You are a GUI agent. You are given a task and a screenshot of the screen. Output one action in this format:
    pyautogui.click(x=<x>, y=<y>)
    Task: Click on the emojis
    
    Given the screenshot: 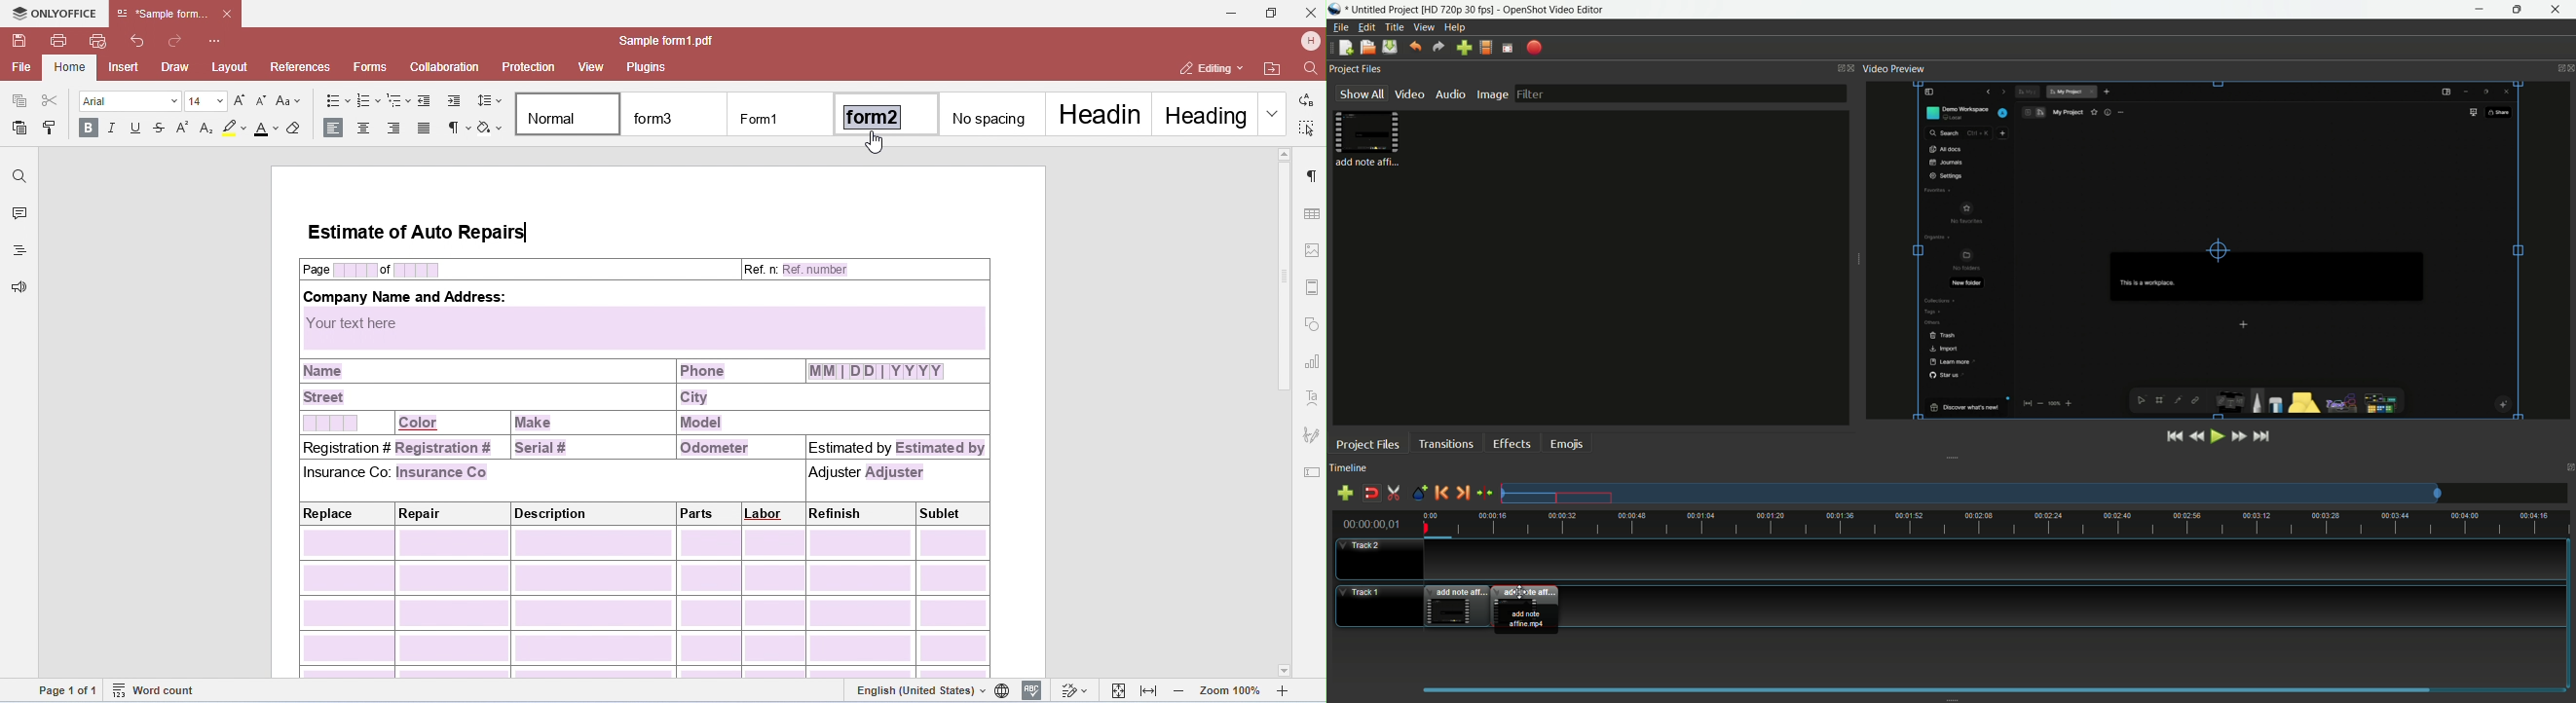 What is the action you would take?
    pyautogui.click(x=1565, y=445)
    